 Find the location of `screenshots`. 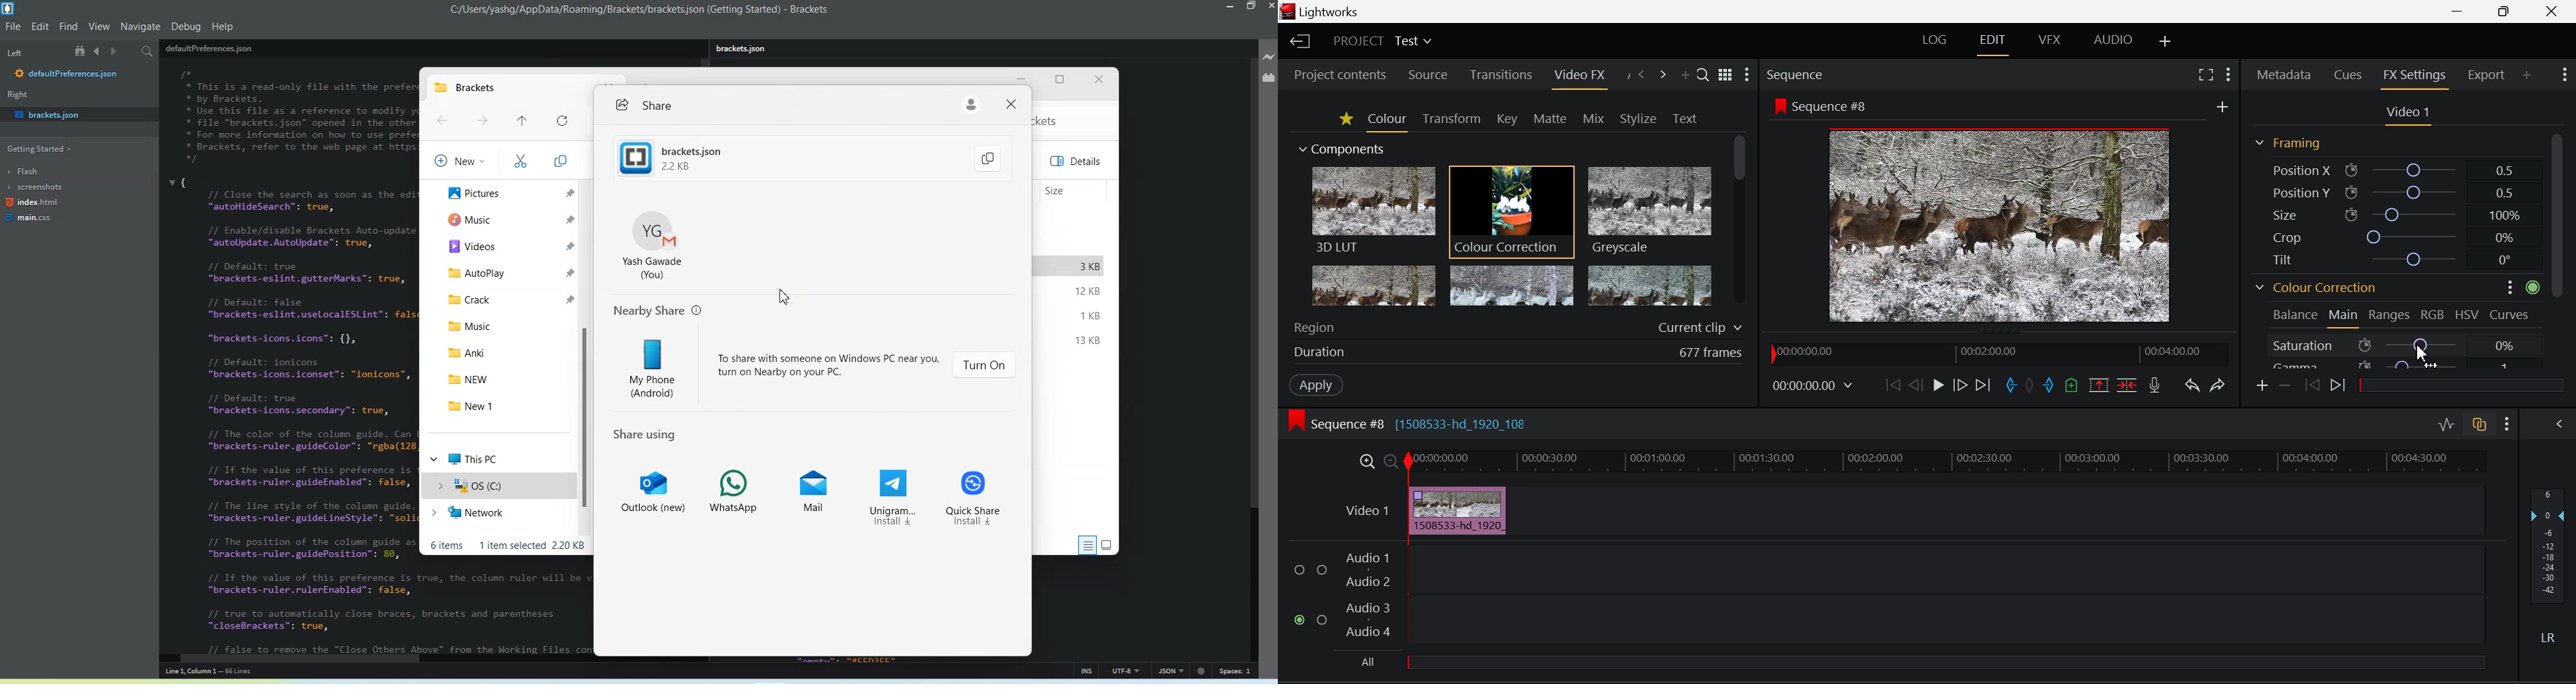

screenshots is located at coordinates (36, 188).